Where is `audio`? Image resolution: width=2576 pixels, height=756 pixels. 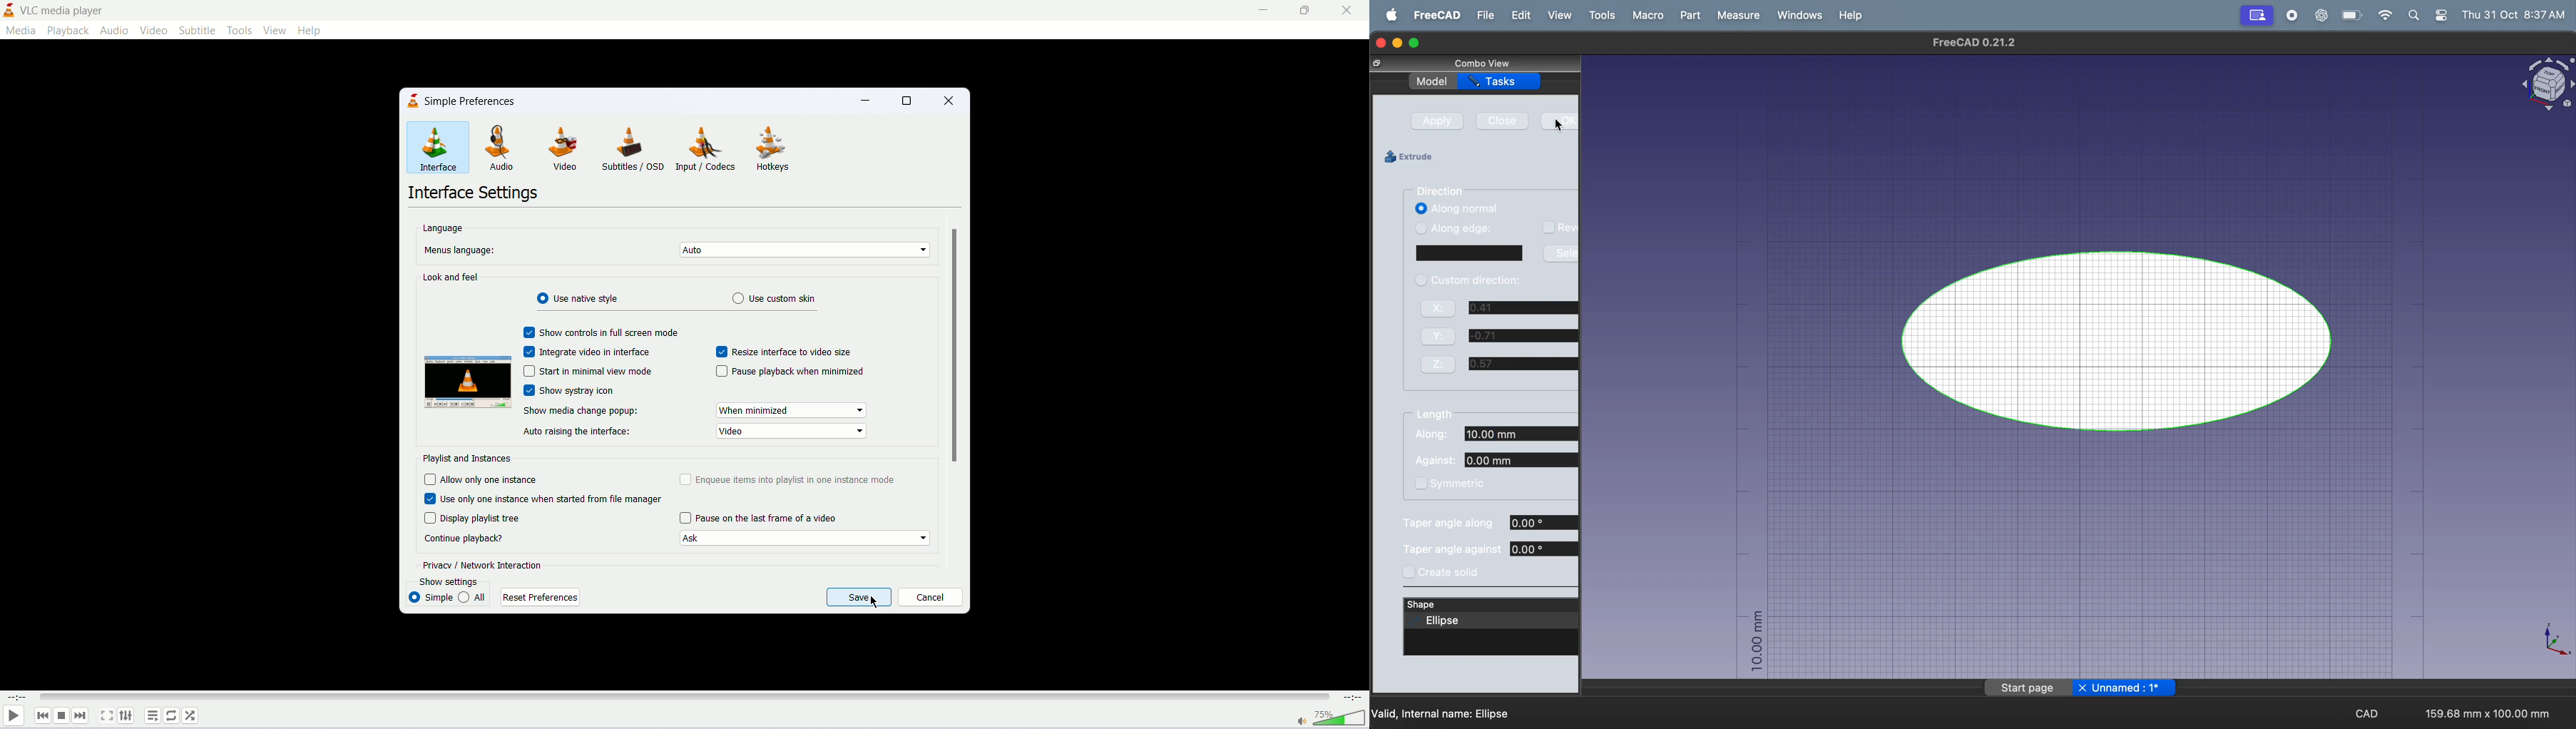
audio is located at coordinates (495, 146).